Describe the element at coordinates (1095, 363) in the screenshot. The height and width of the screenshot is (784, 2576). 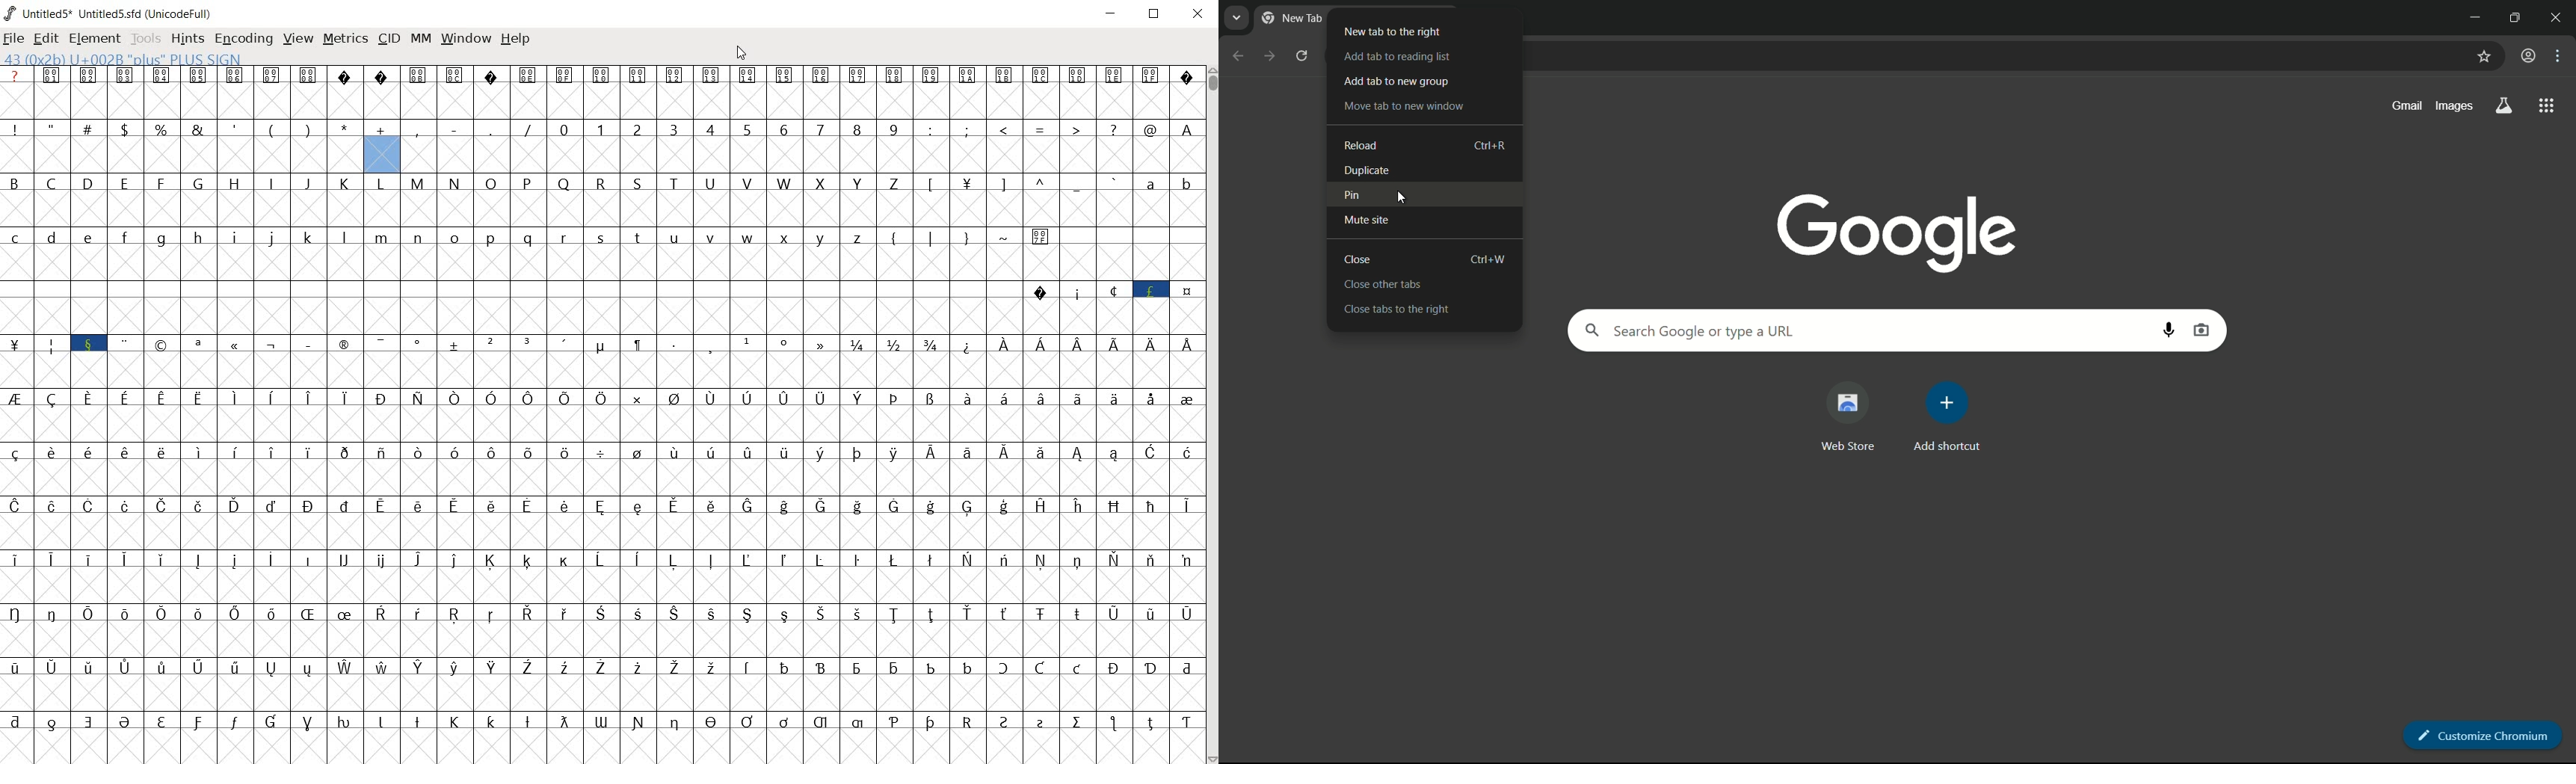
I see `Latin extended characters` at that location.